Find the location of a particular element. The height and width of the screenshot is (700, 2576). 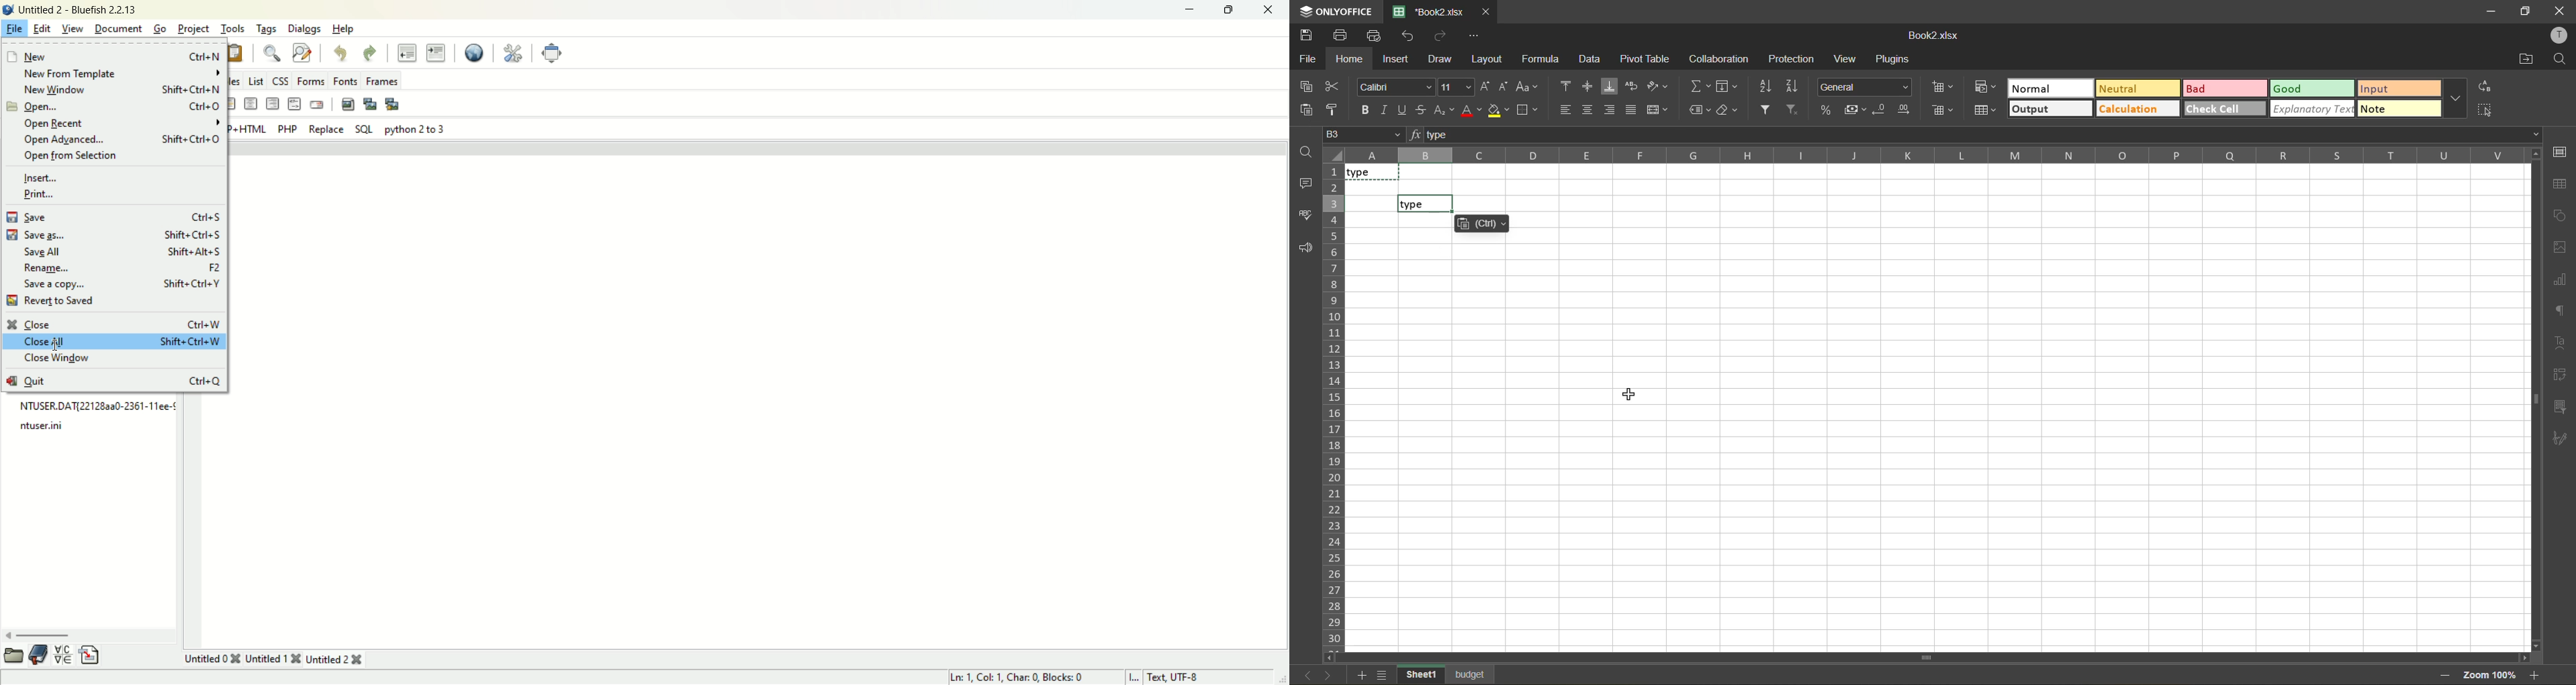

align top is located at coordinates (1563, 84).